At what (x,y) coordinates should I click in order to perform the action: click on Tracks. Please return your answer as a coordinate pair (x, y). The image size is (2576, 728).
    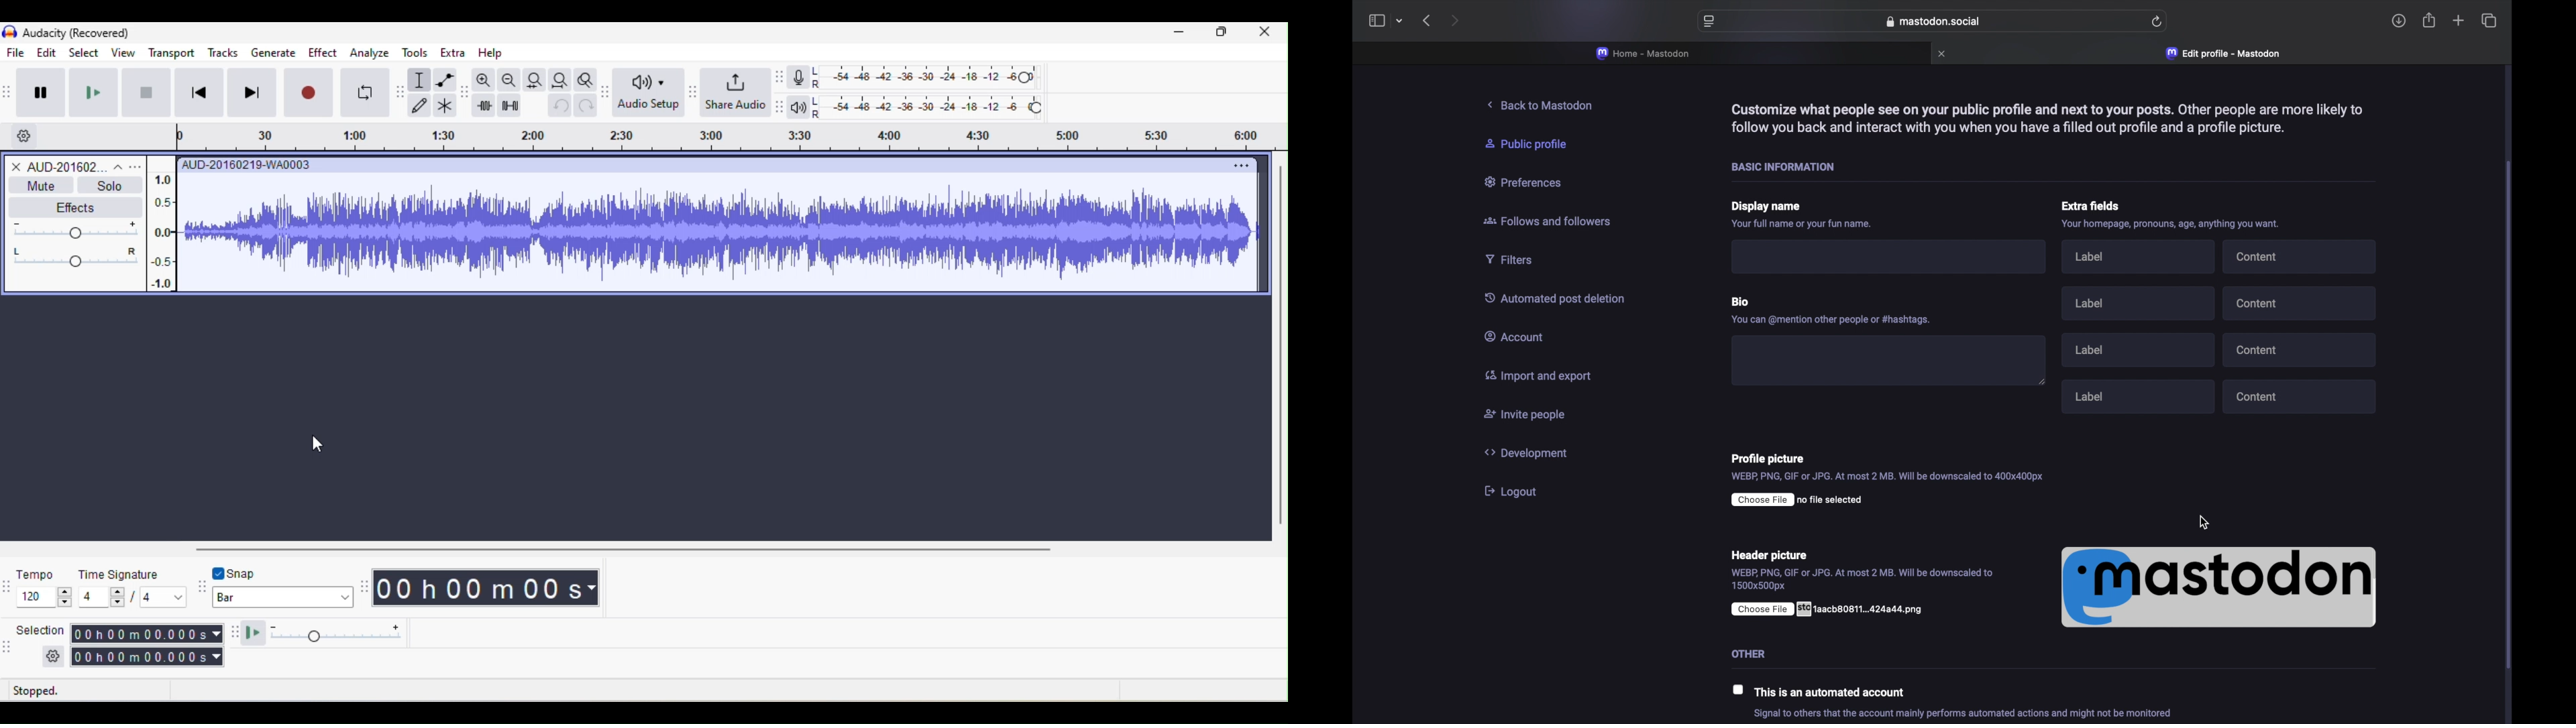
    Looking at the image, I should click on (224, 51).